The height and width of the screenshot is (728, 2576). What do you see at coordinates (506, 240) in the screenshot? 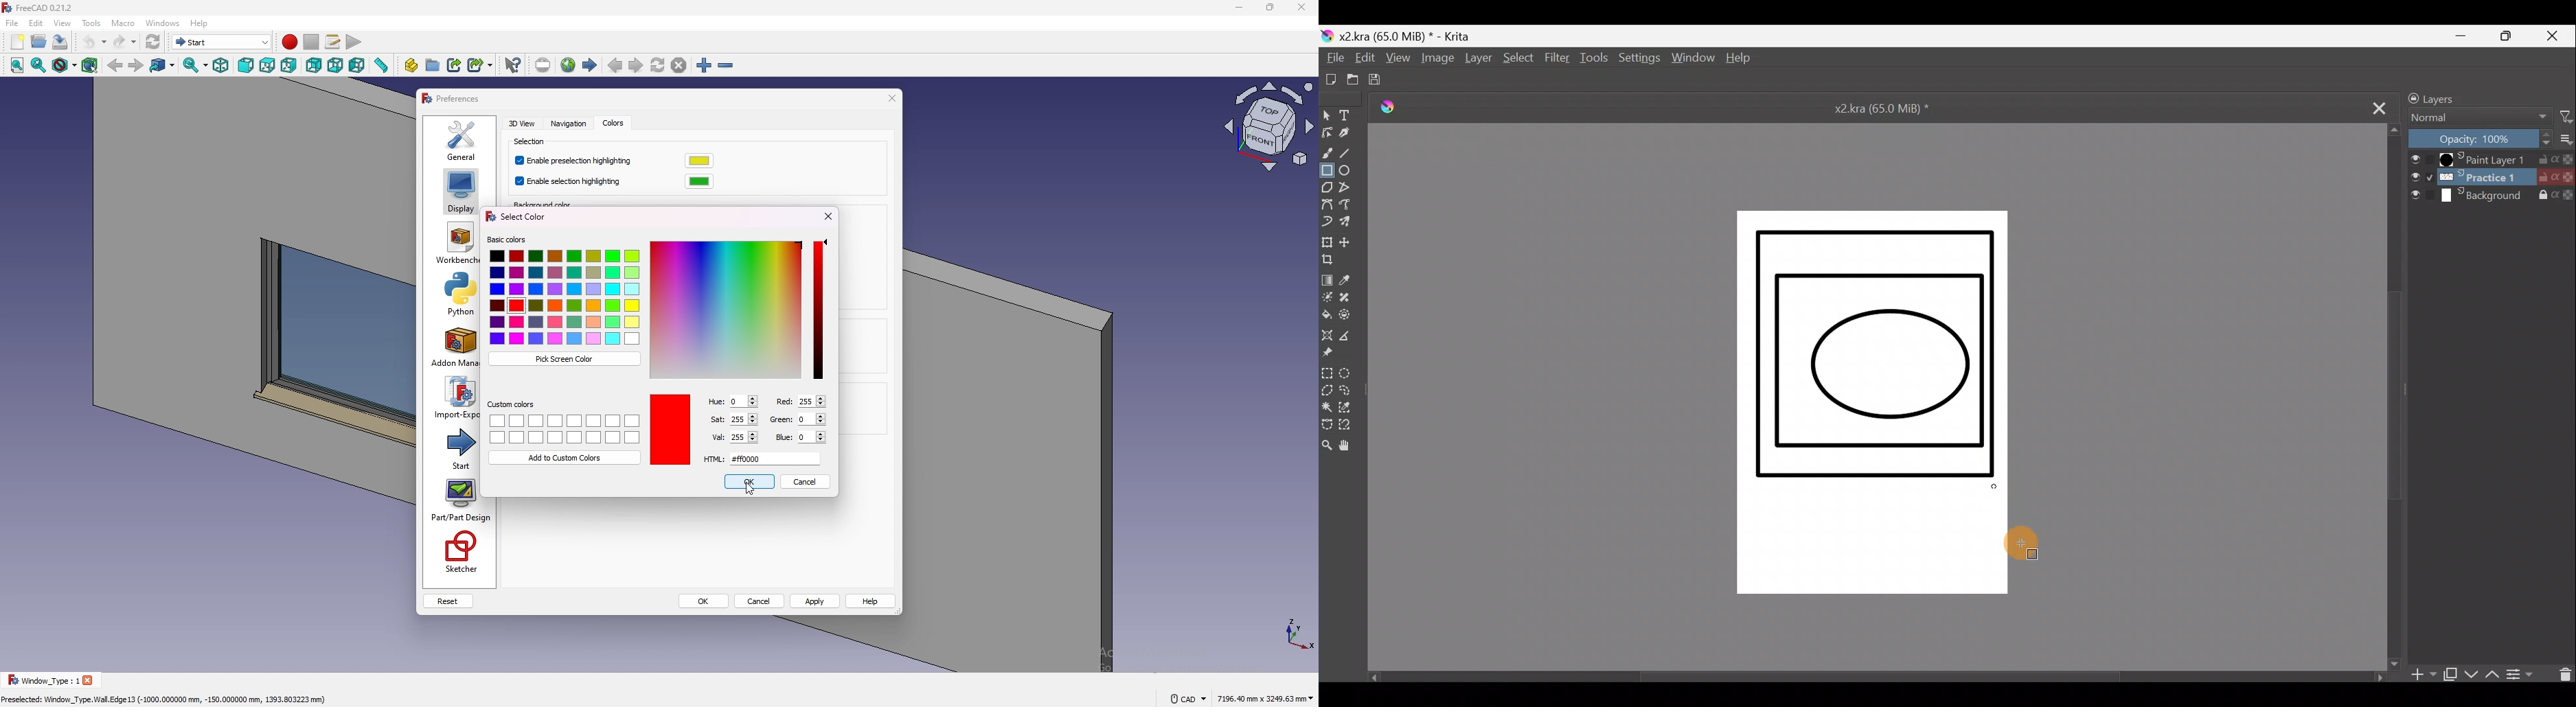
I see `‘Basic colors` at bounding box center [506, 240].